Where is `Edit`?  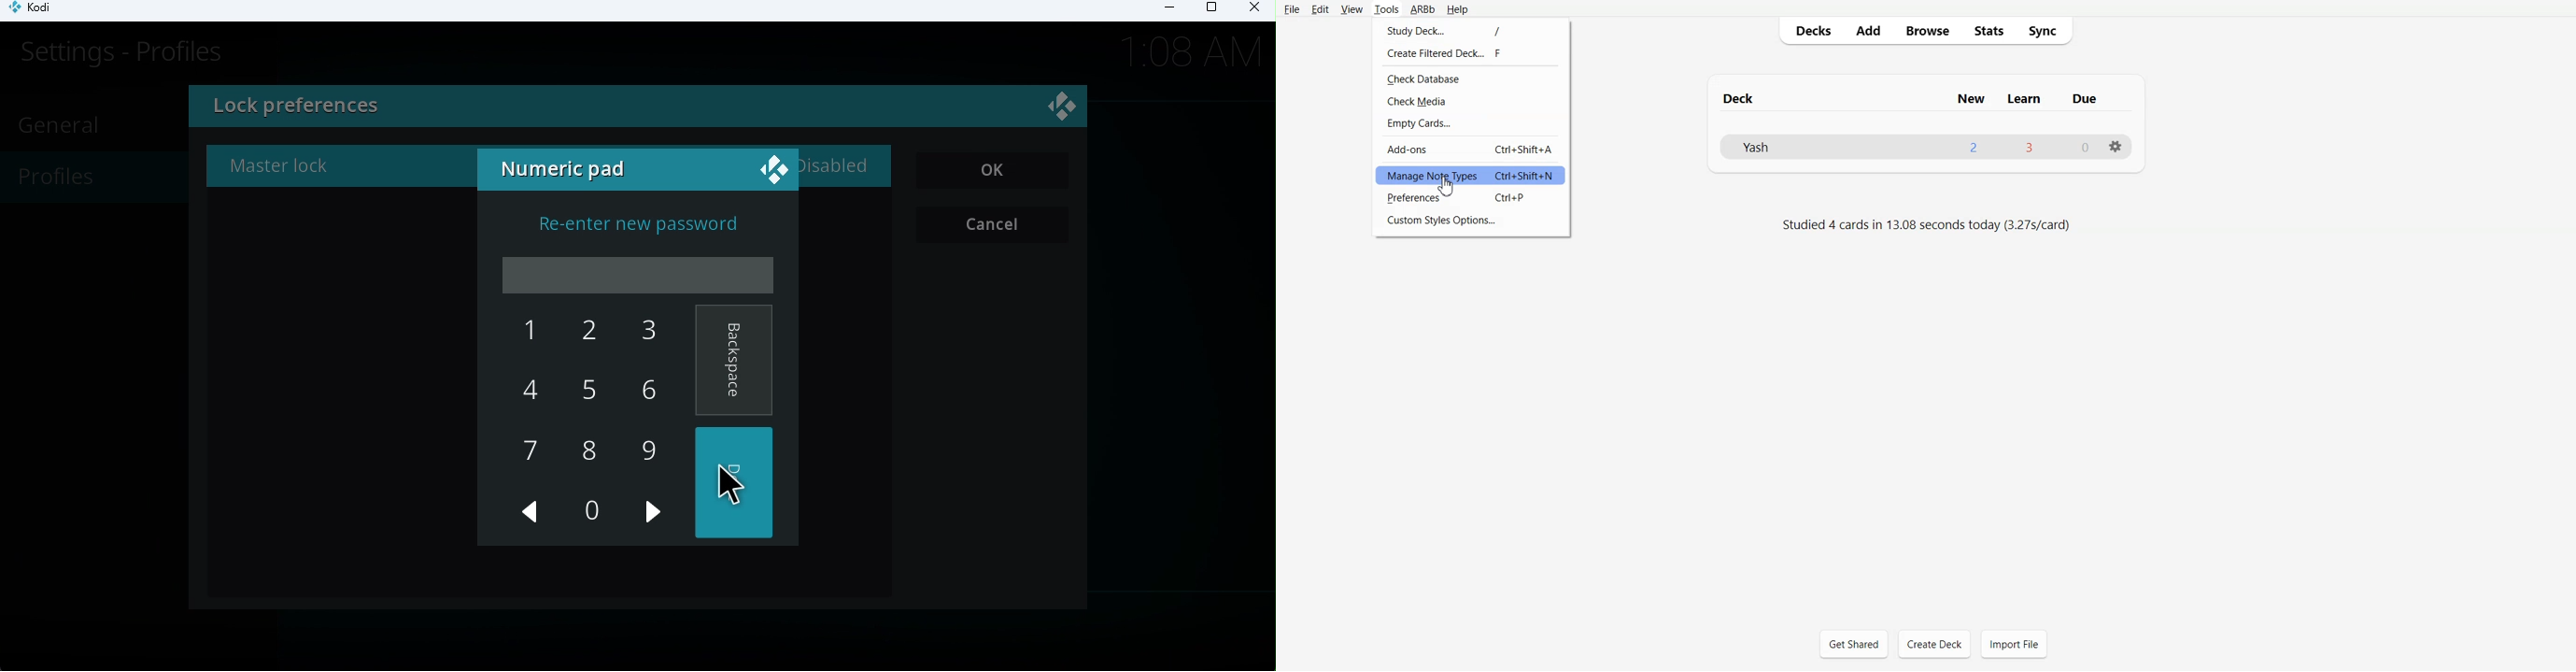
Edit is located at coordinates (1319, 9).